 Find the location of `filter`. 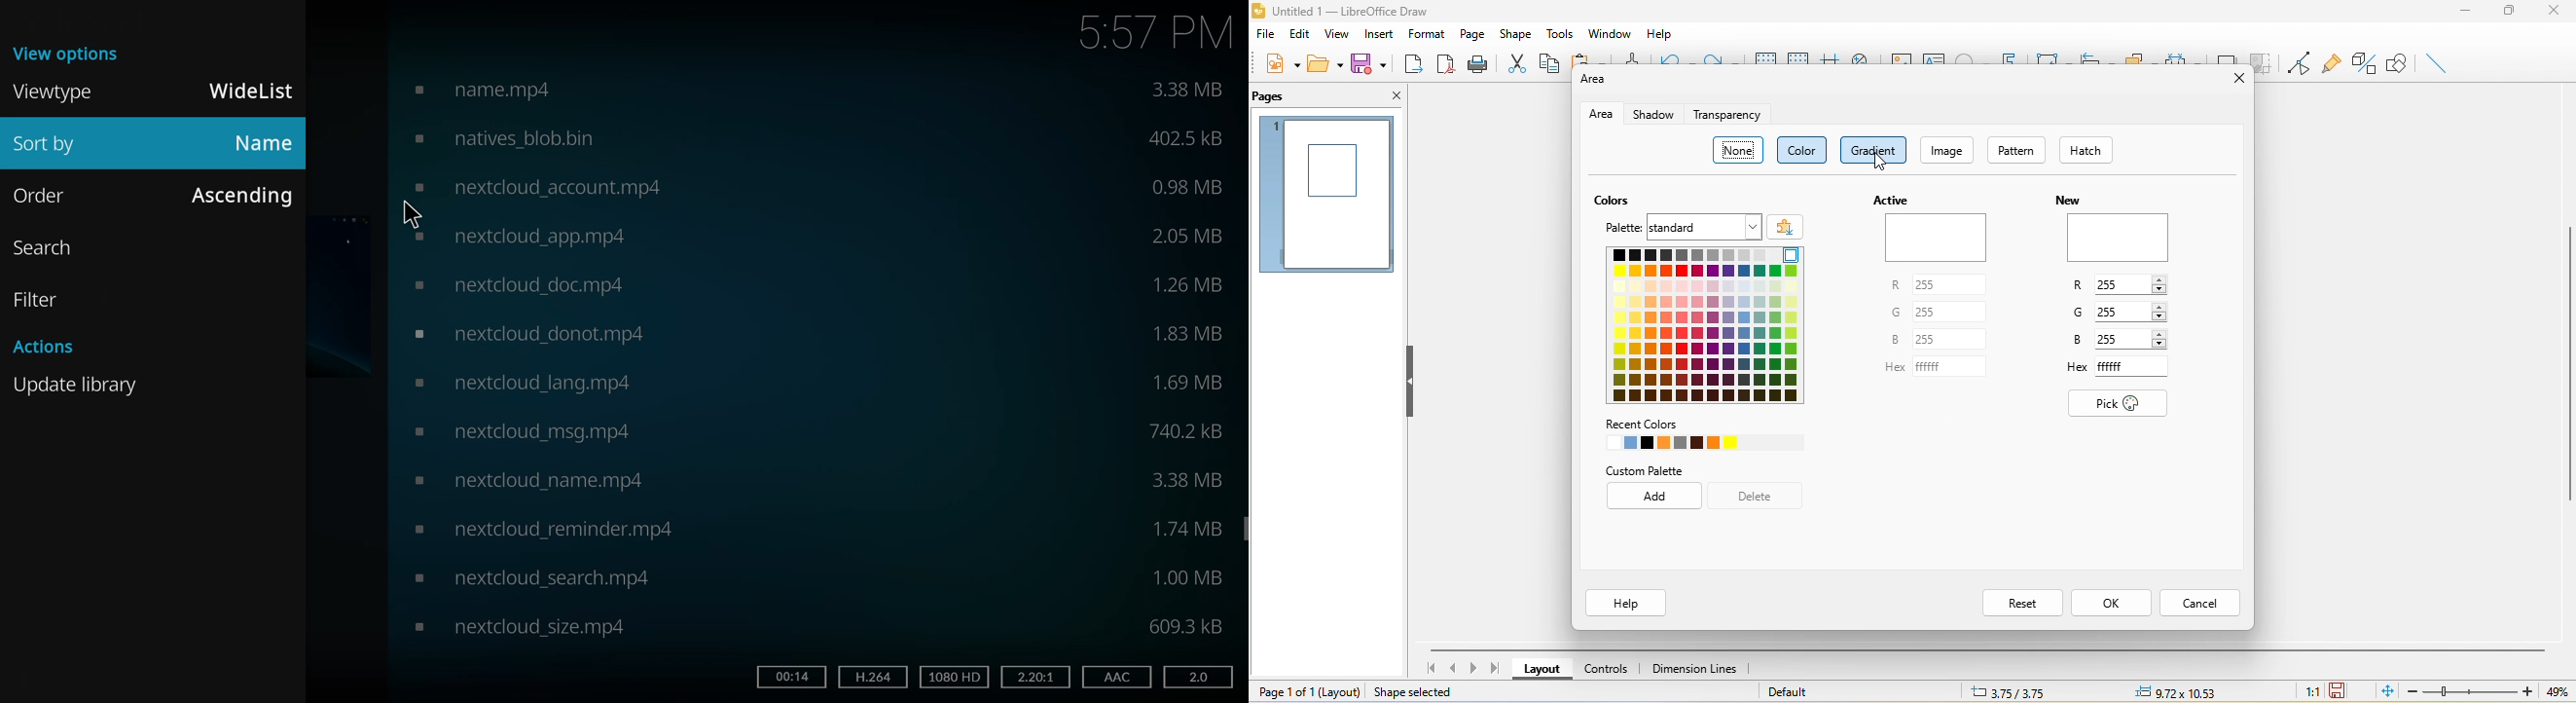

filter is located at coordinates (41, 299).